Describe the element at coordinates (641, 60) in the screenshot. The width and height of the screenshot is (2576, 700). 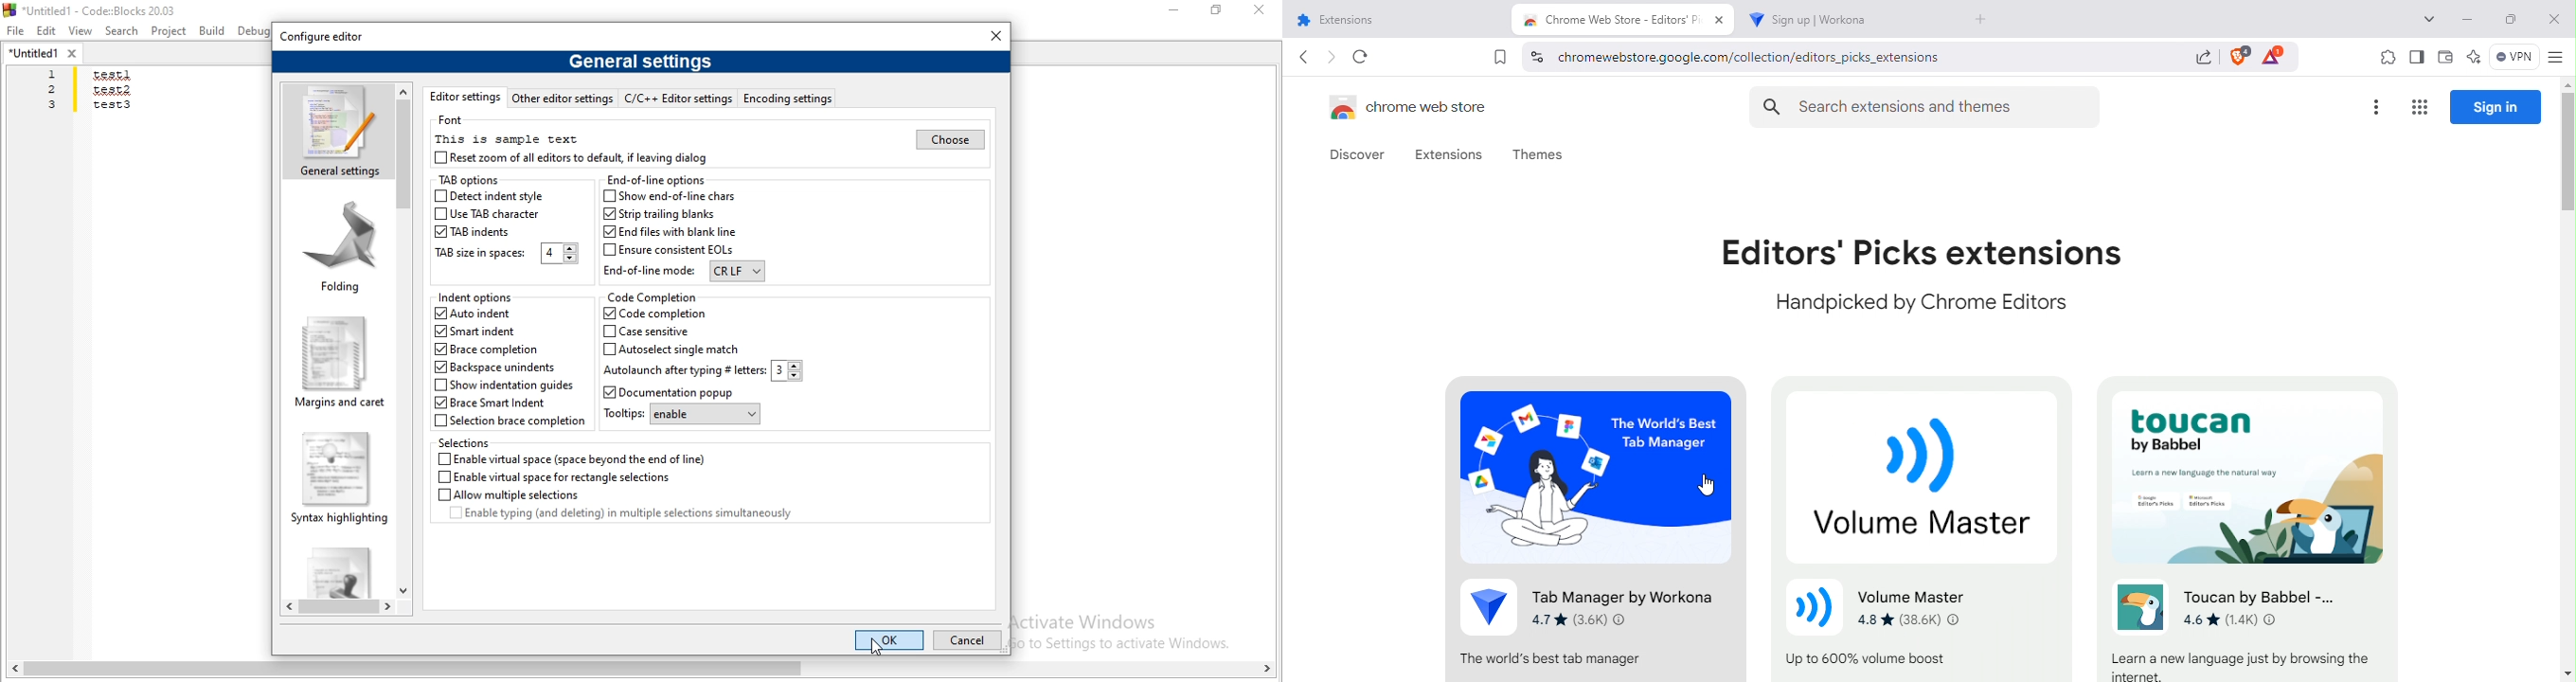
I see `general settings` at that location.